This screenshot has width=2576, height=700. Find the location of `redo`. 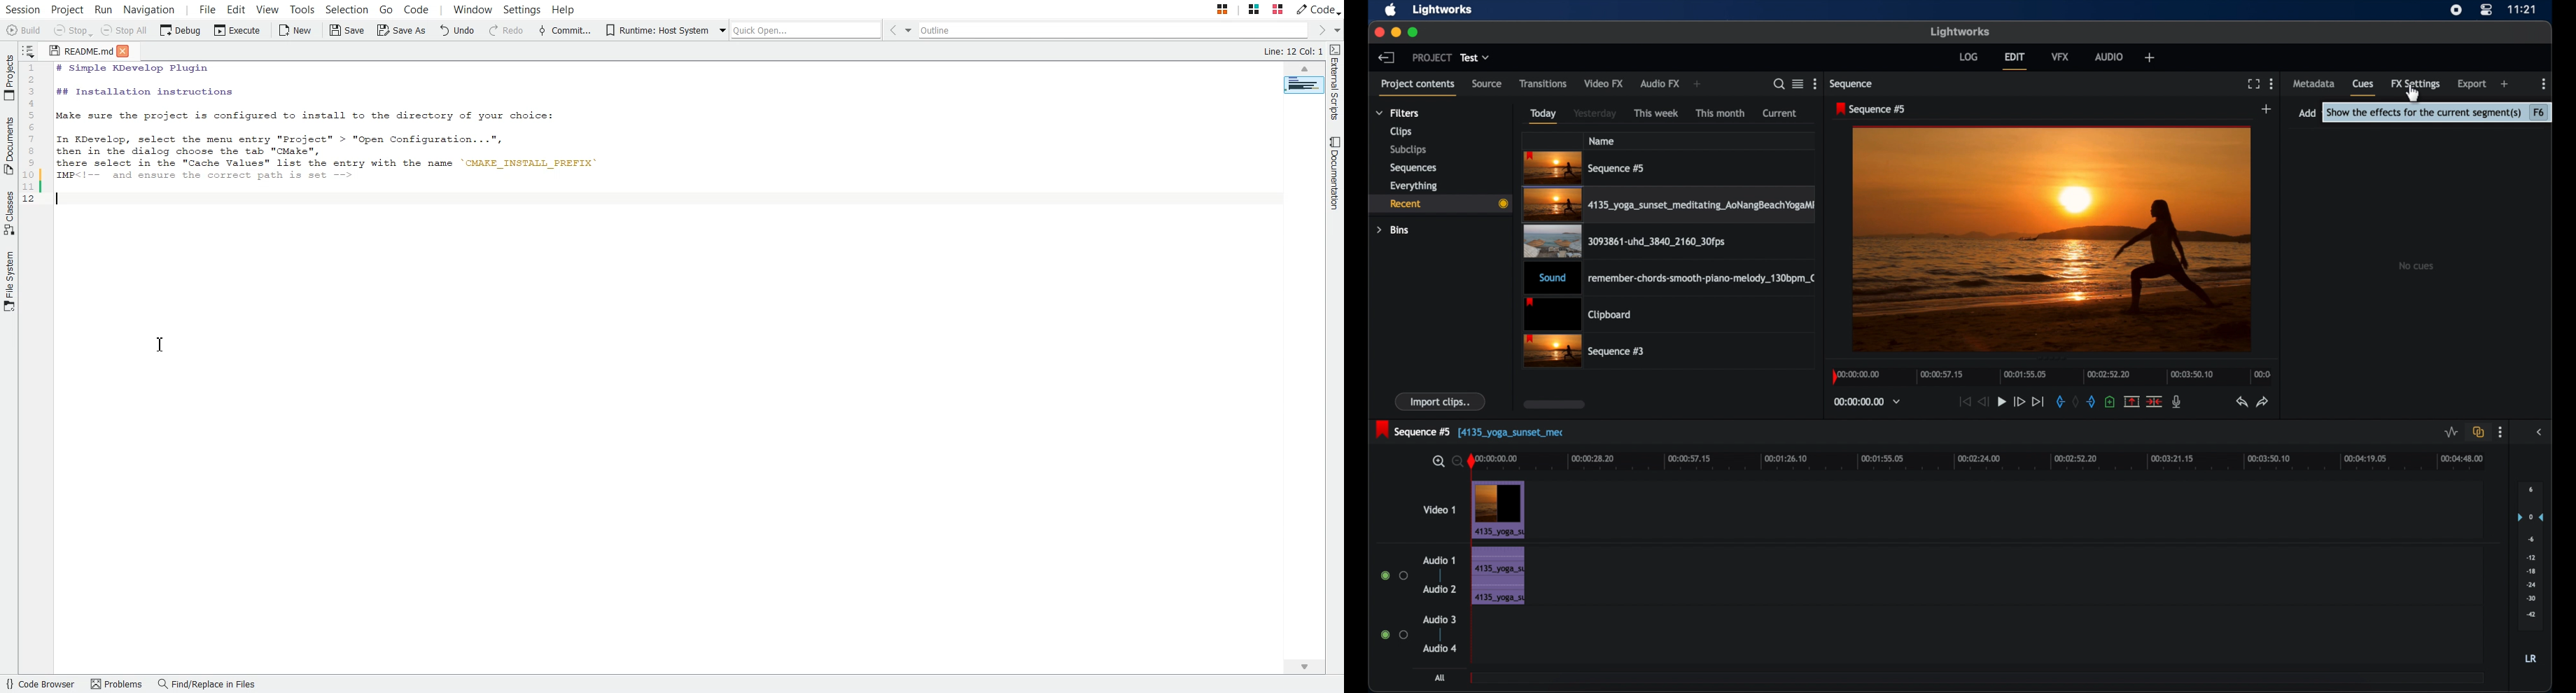

redo is located at coordinates (2264, 402).